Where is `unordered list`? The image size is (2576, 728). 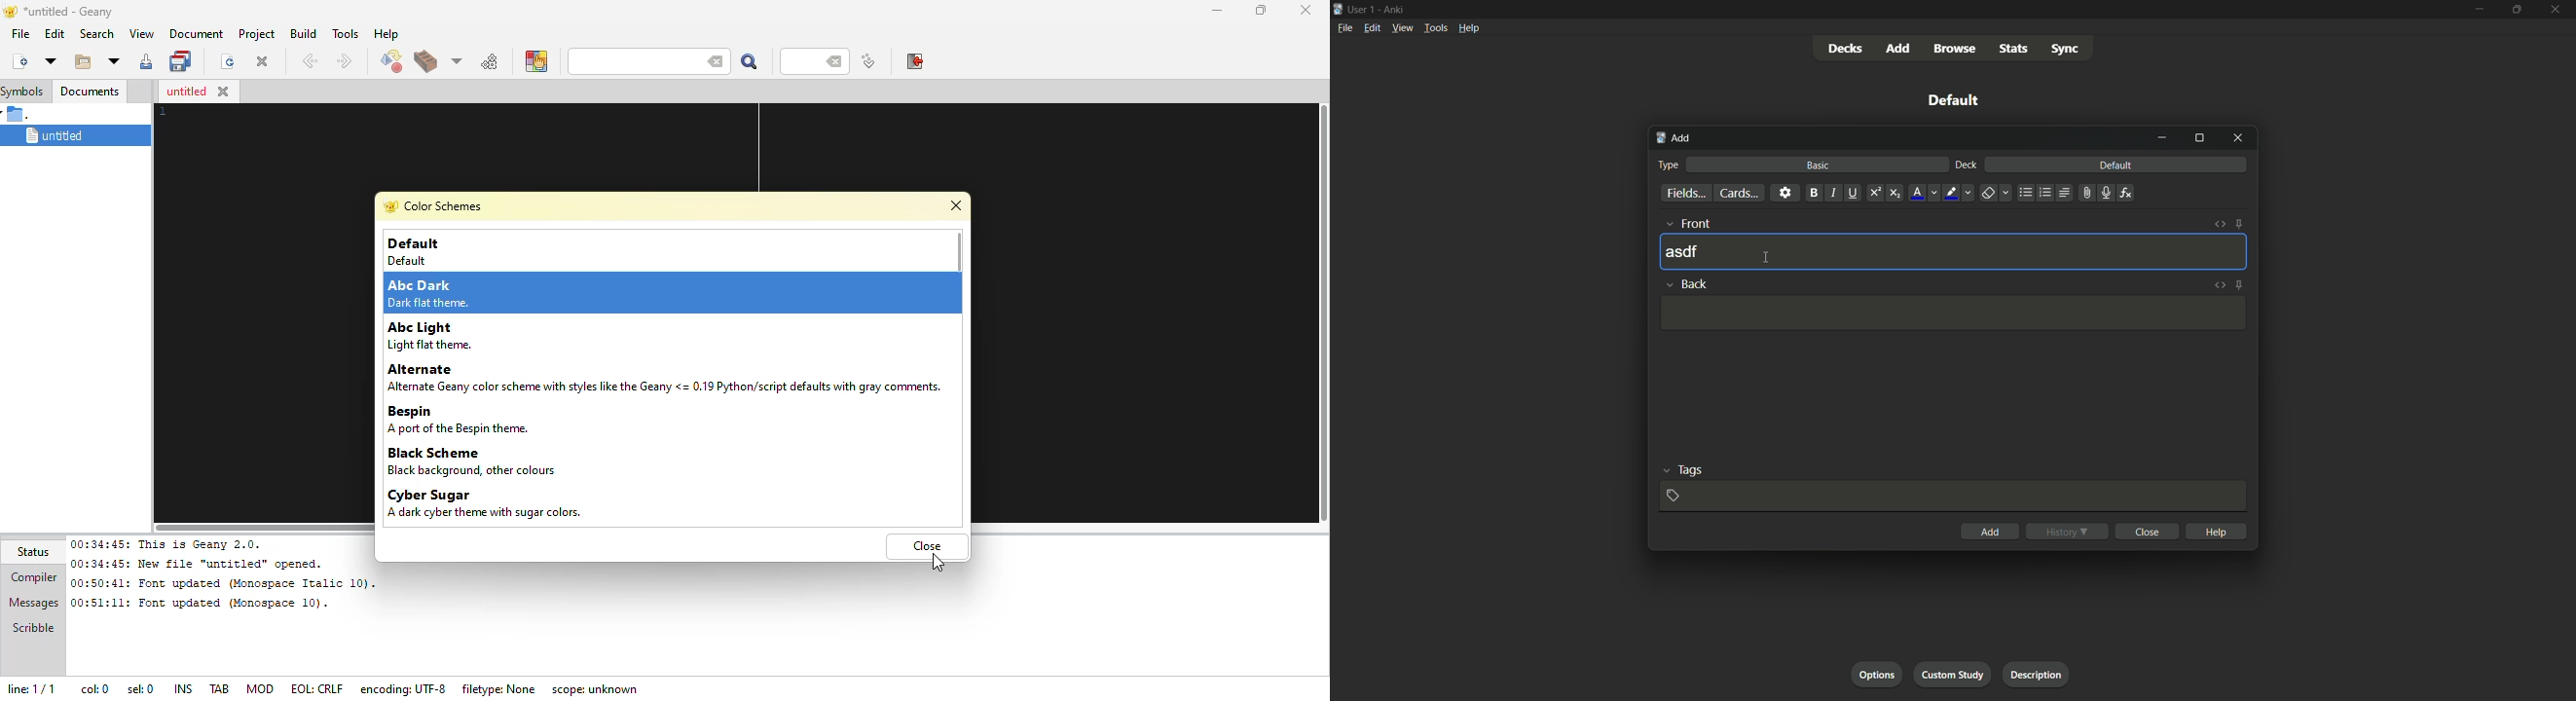 unordered list is located at coordinates (2026, 193).